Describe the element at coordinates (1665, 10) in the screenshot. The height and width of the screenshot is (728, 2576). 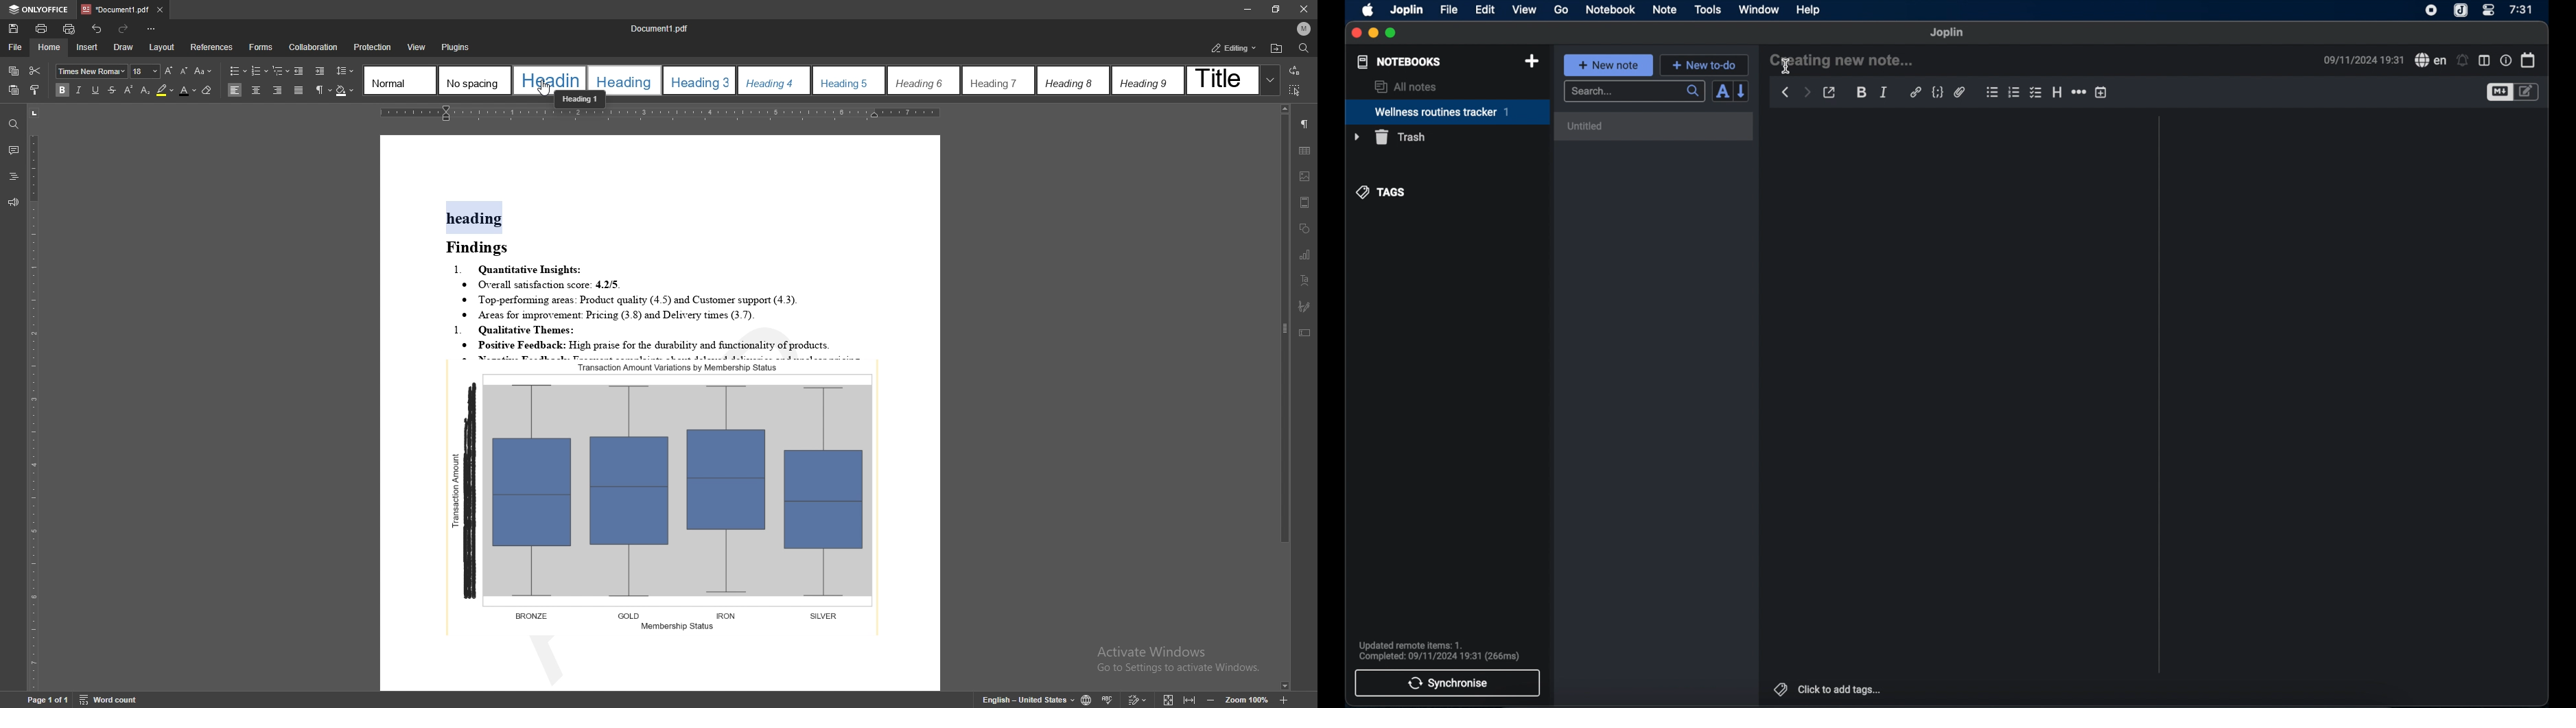
I see `note` at that location.